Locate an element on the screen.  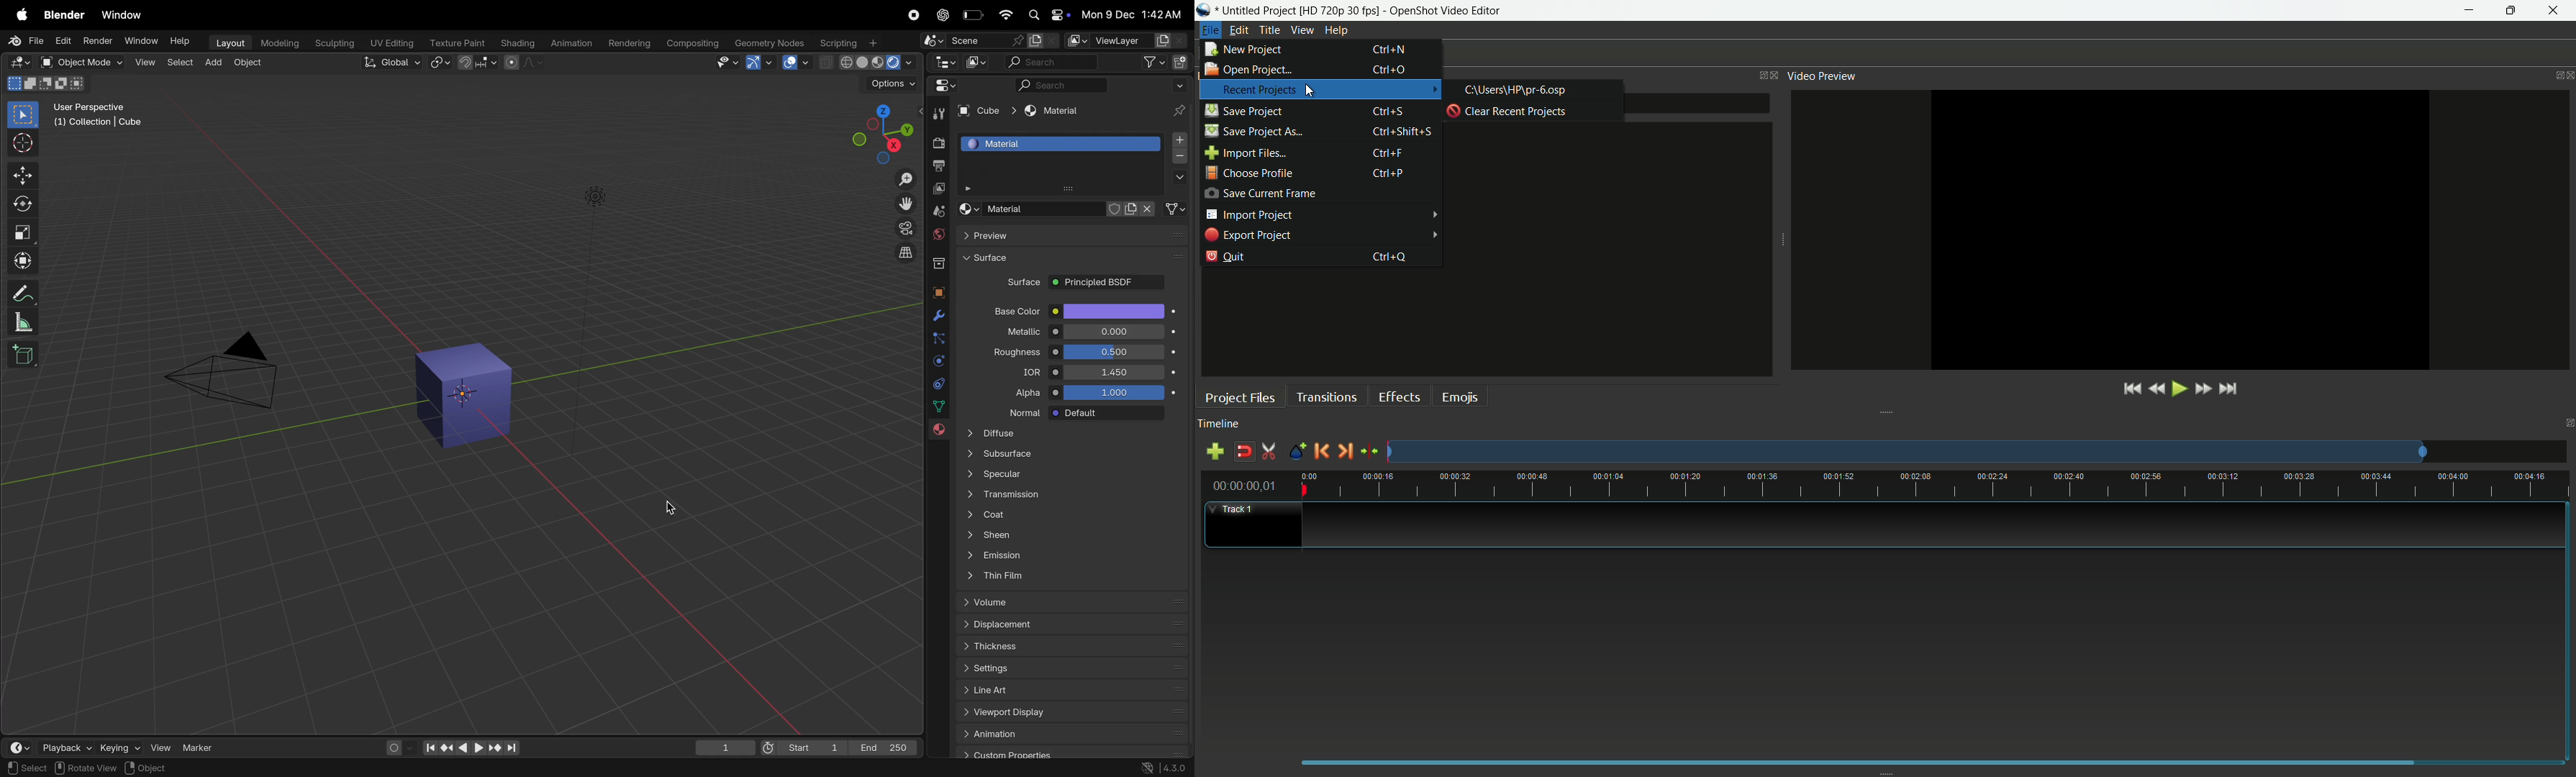
object mode is located at coordinates (250, 64).